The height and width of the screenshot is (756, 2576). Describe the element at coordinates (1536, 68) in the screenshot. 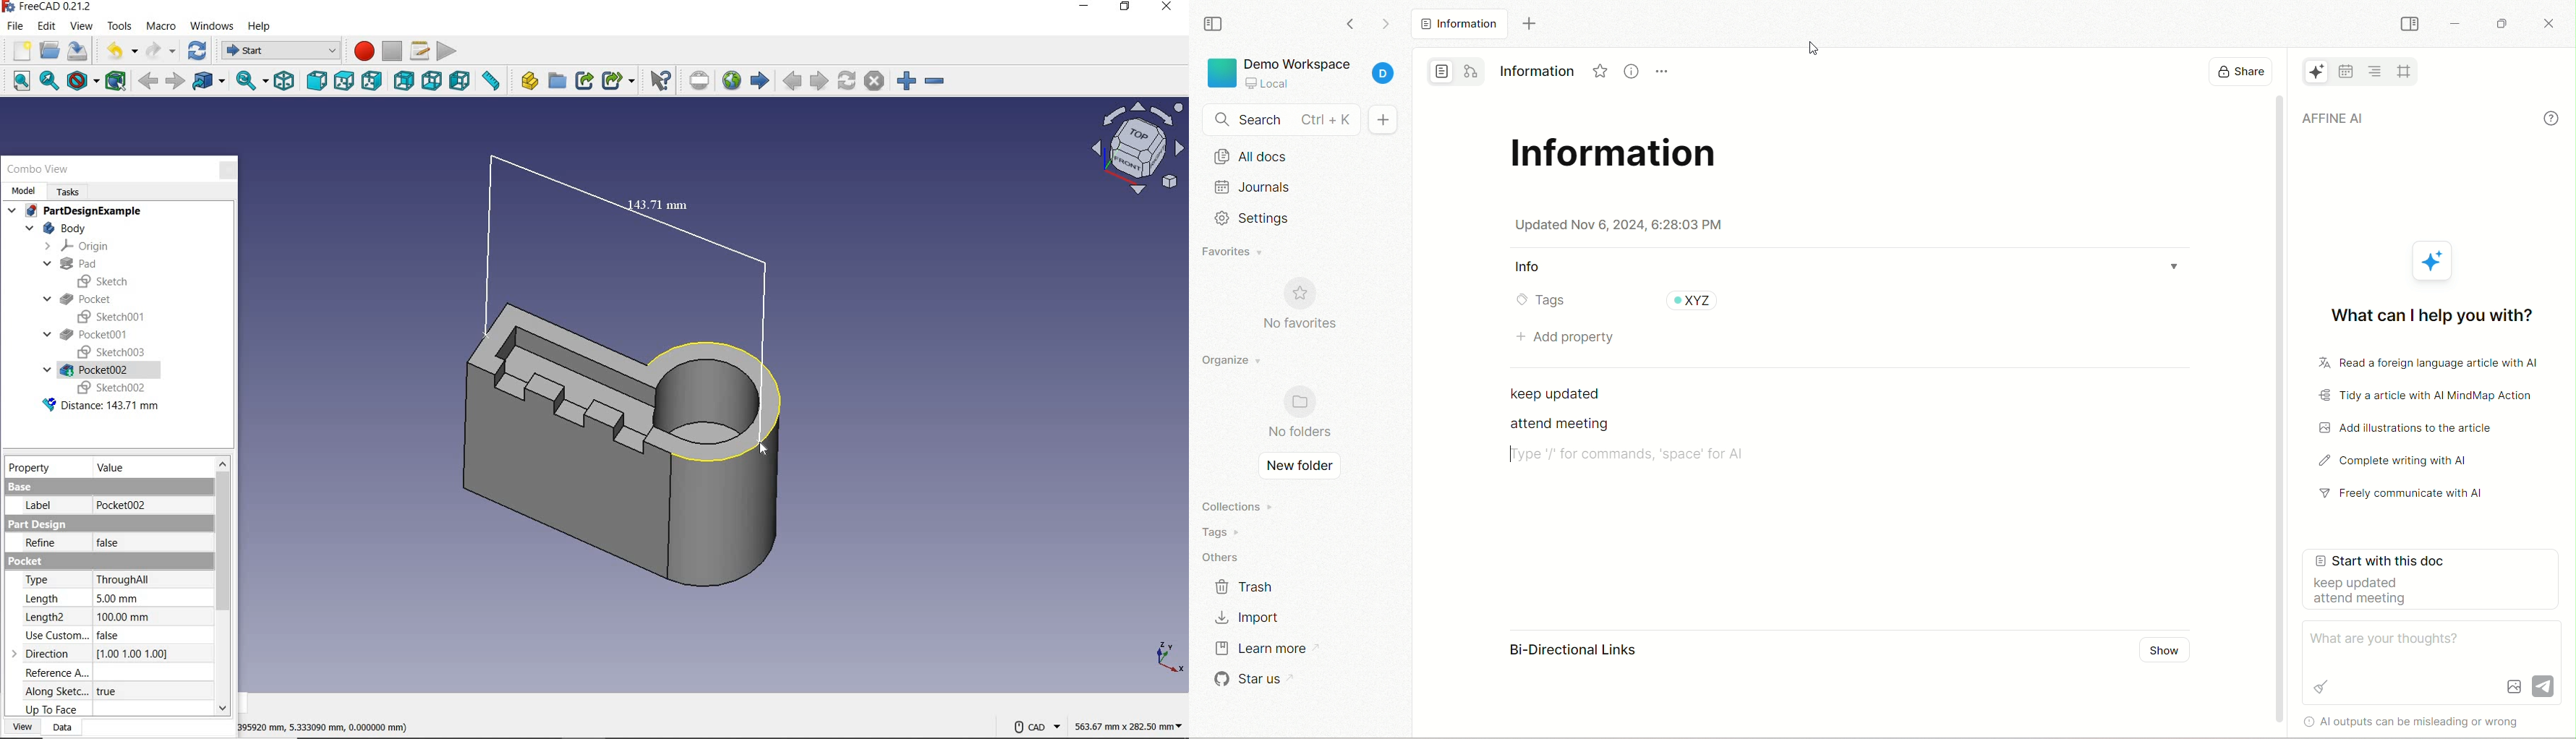

I see `Information` at that location.